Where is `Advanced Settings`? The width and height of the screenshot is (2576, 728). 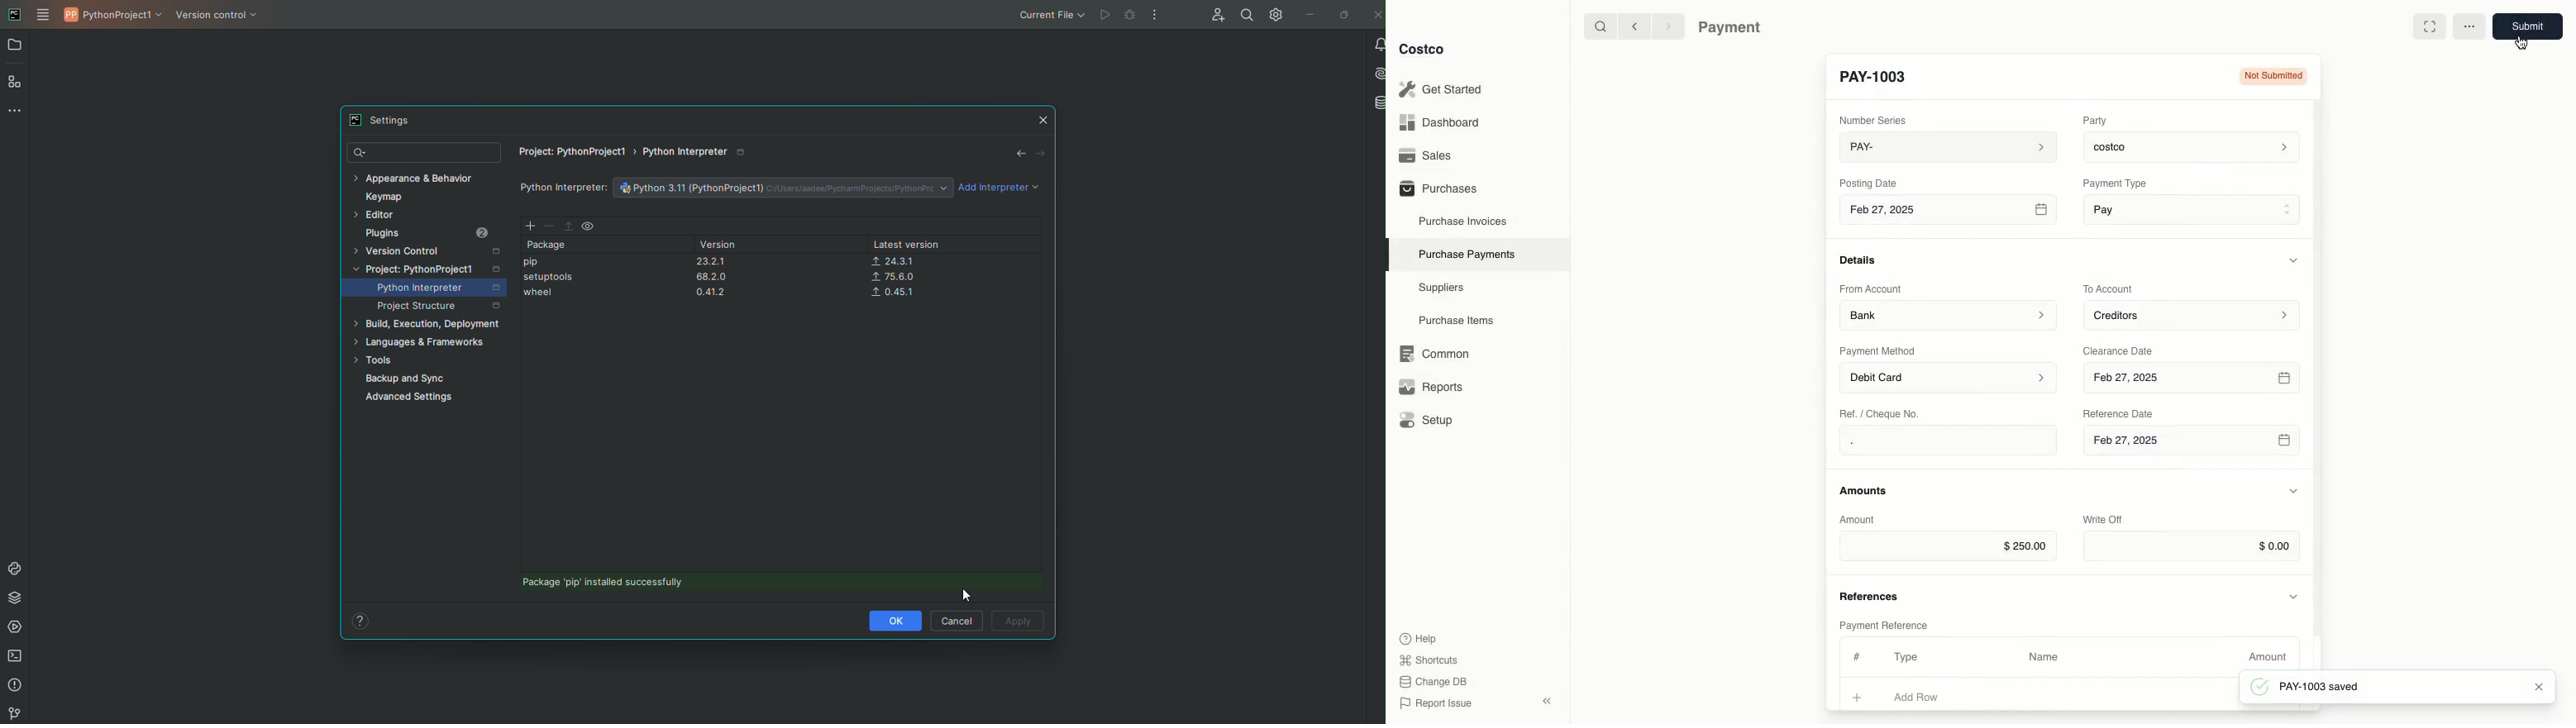
Advanced Settings is located at coordinates (414, 400).